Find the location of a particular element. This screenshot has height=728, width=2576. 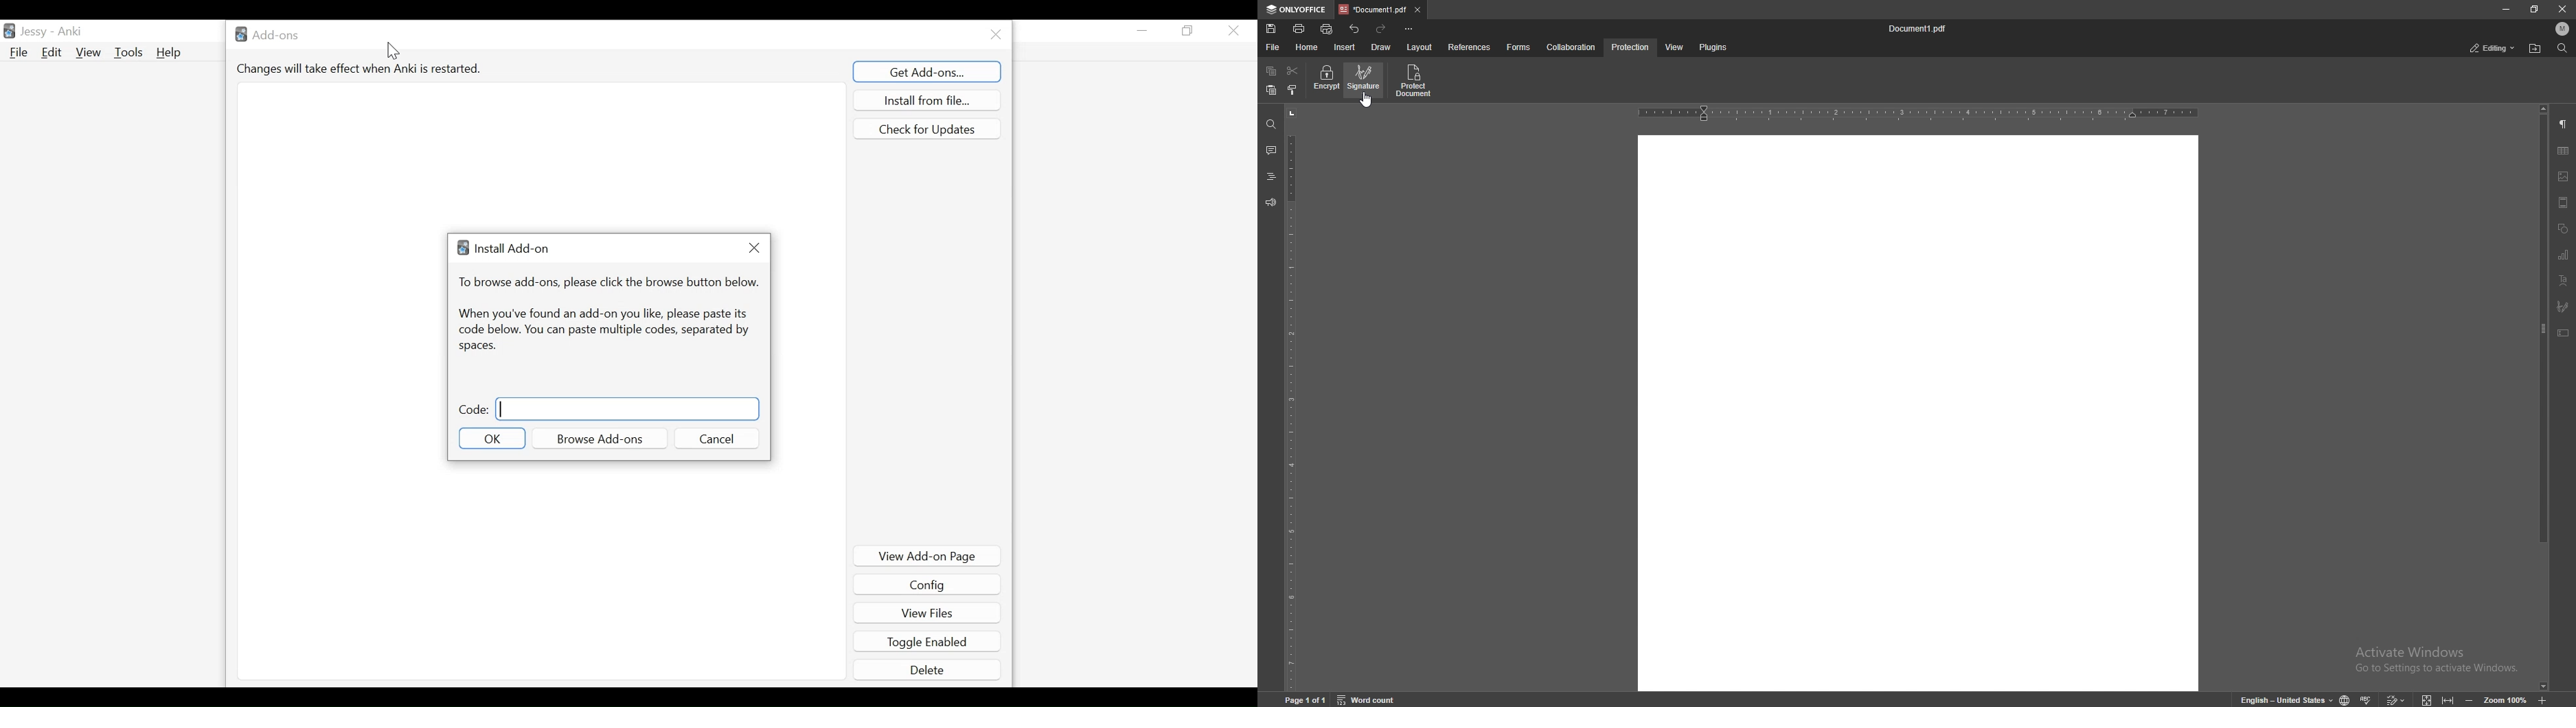

feedback is located at coordinates (1270, 202).